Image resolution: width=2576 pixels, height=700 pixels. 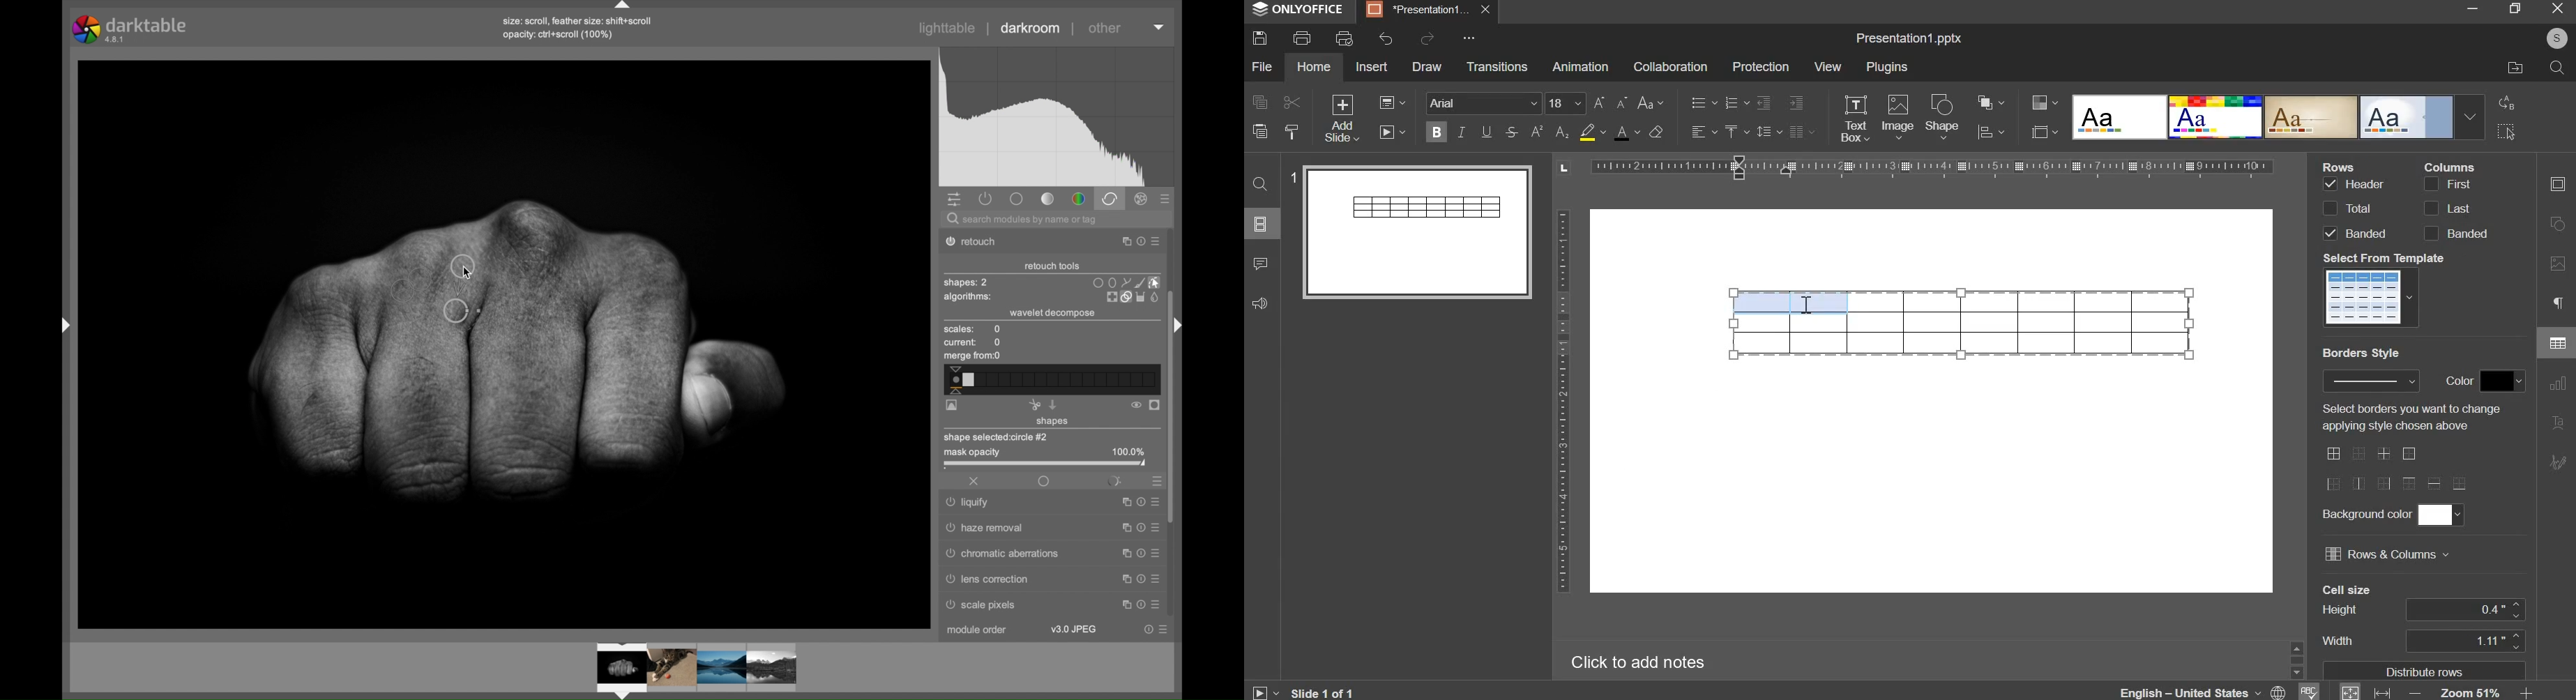 I want to click on cursor, so click(x=476, y=274).